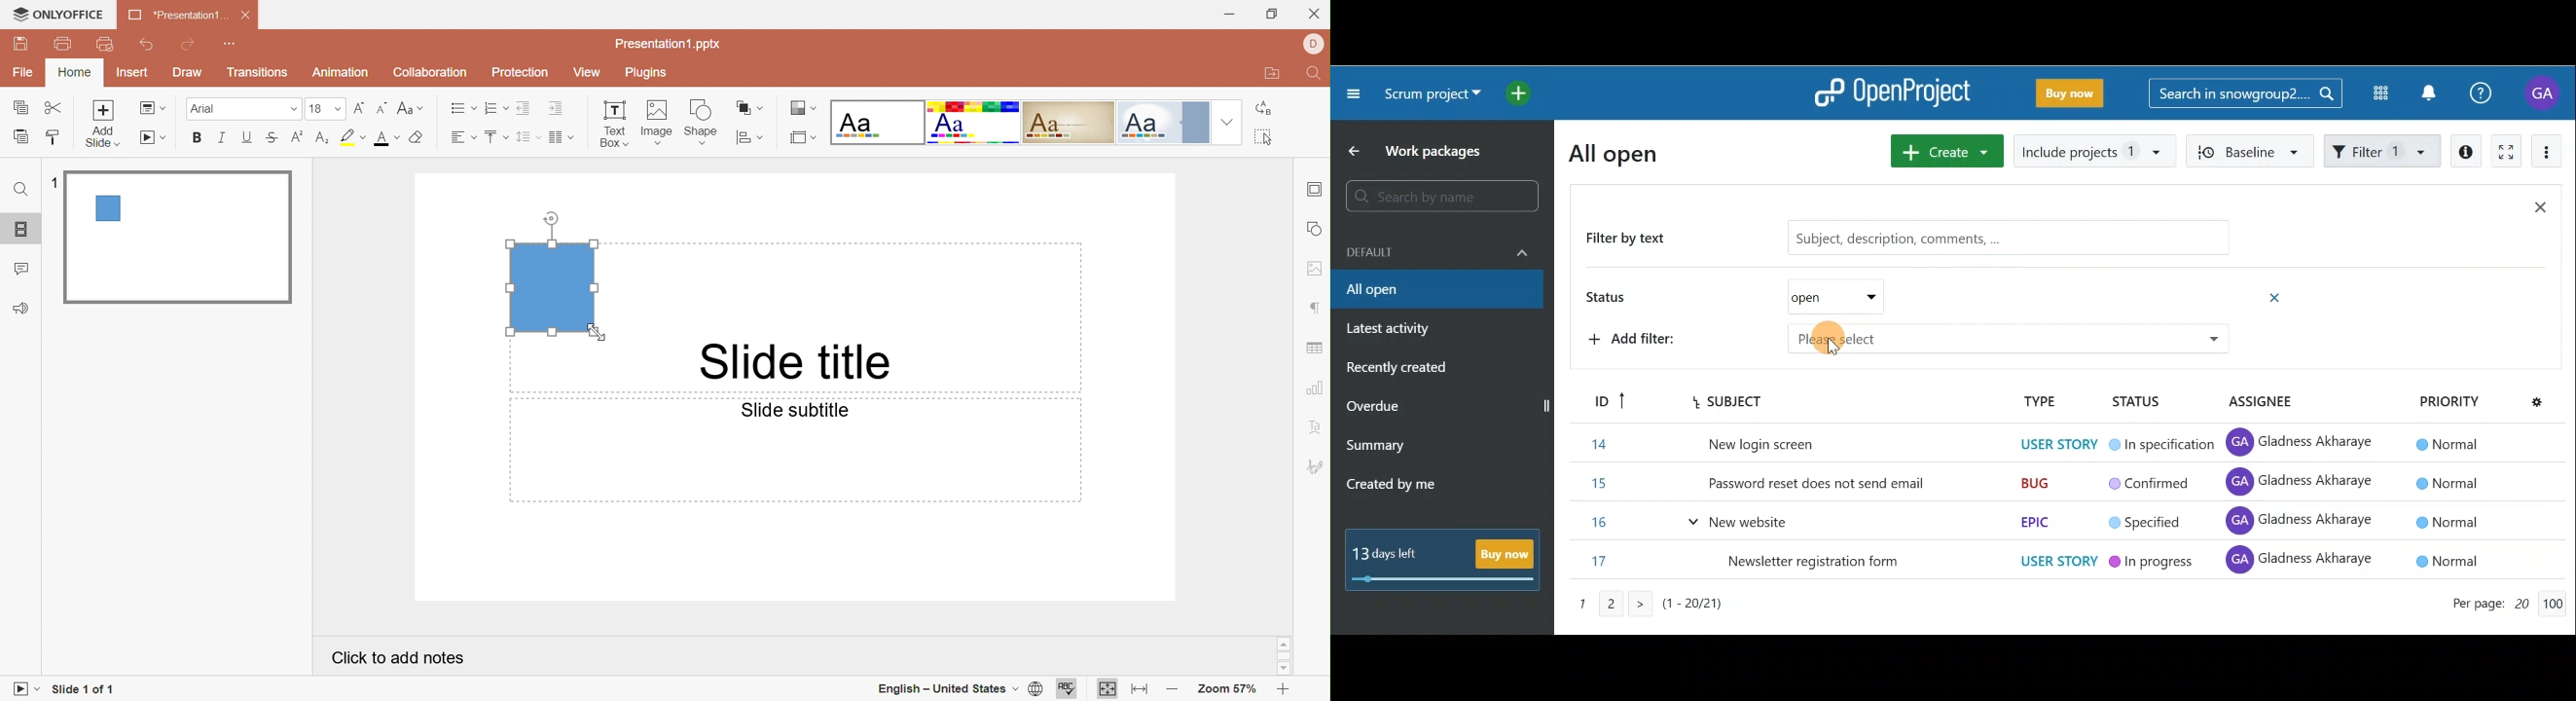 This screenshot has width=2576, height=728. I want to click on Fit to slide, so click(1109, 691).